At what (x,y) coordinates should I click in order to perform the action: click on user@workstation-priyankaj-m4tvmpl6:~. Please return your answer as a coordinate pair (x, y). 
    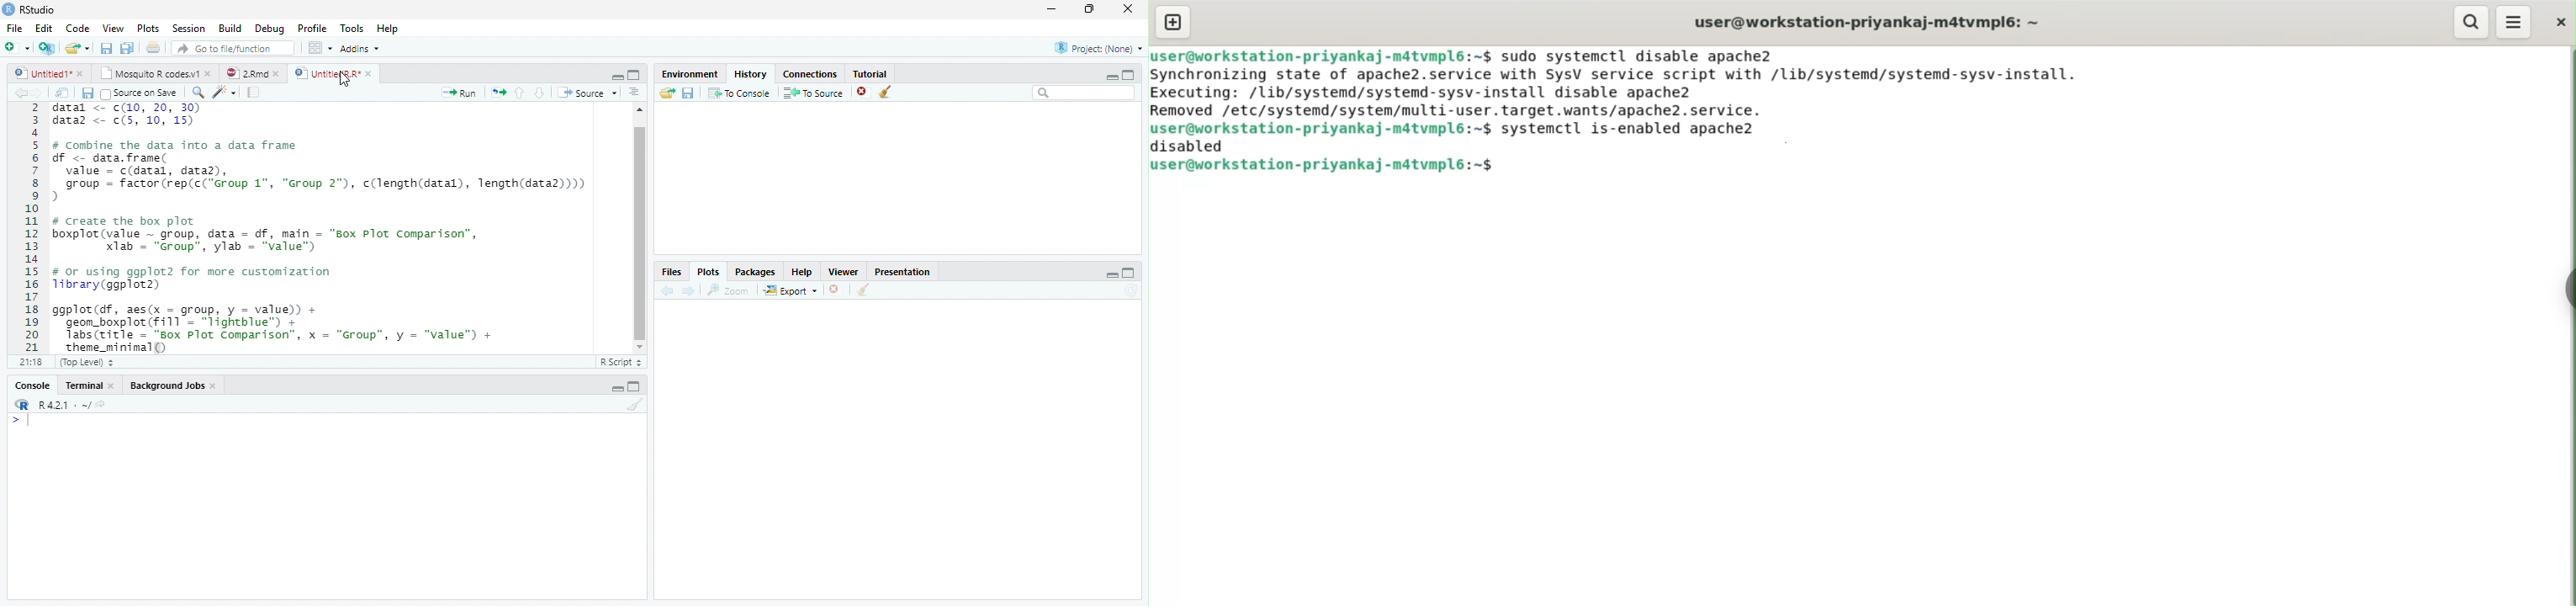
    Looking at the image, I should click on (1869, 22).